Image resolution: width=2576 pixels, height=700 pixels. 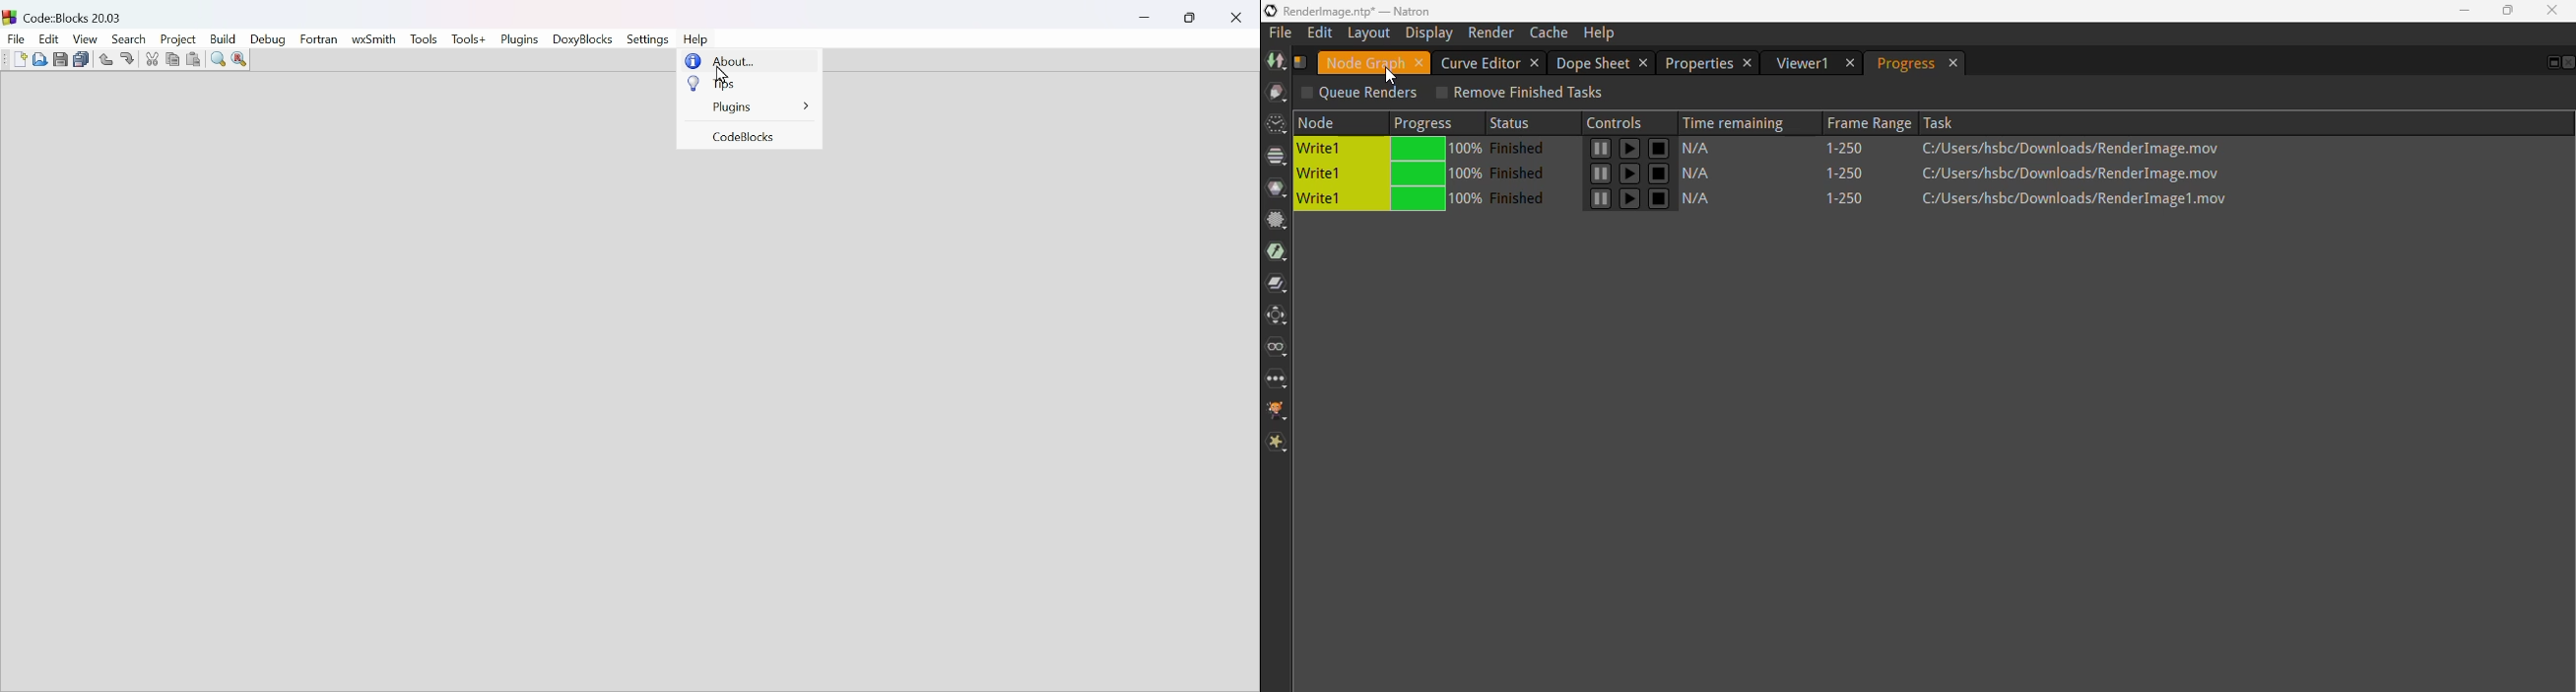 What do you see at coordinates (649, 38) in the screenshot?
I see `Settings` at bounding box center [649, 38].